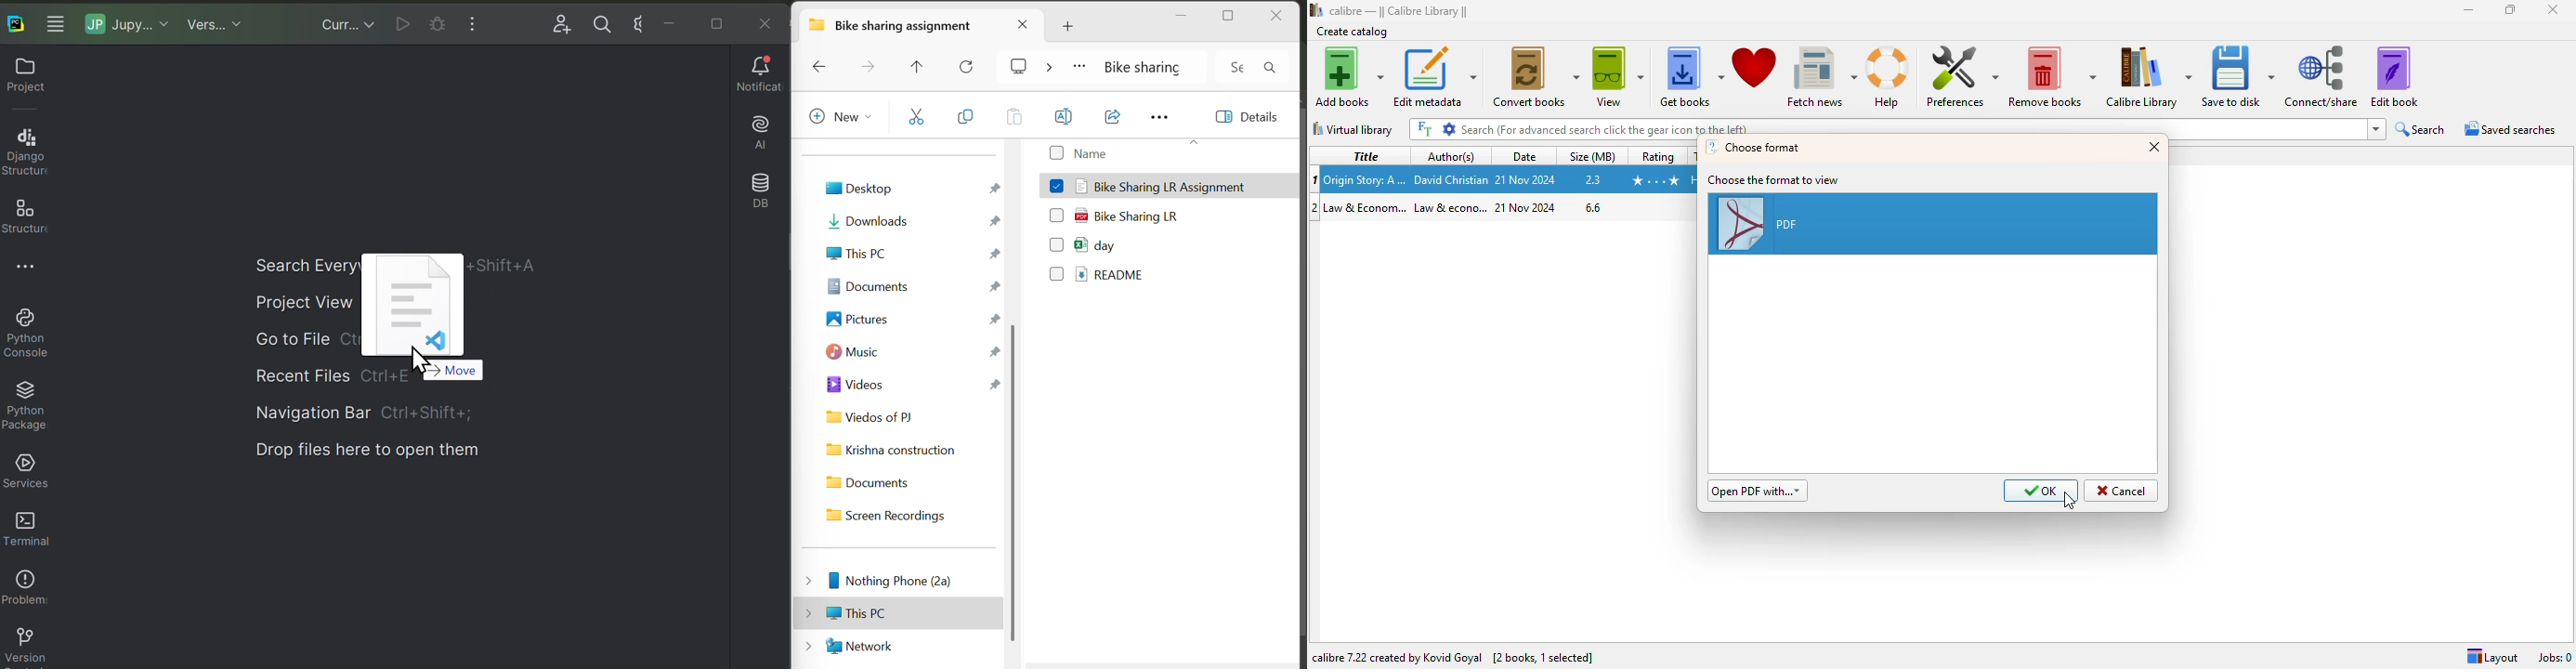 Image resolution: width=2576 pixels, height=672 pixels. I want to click on view, so click(1619, 78).